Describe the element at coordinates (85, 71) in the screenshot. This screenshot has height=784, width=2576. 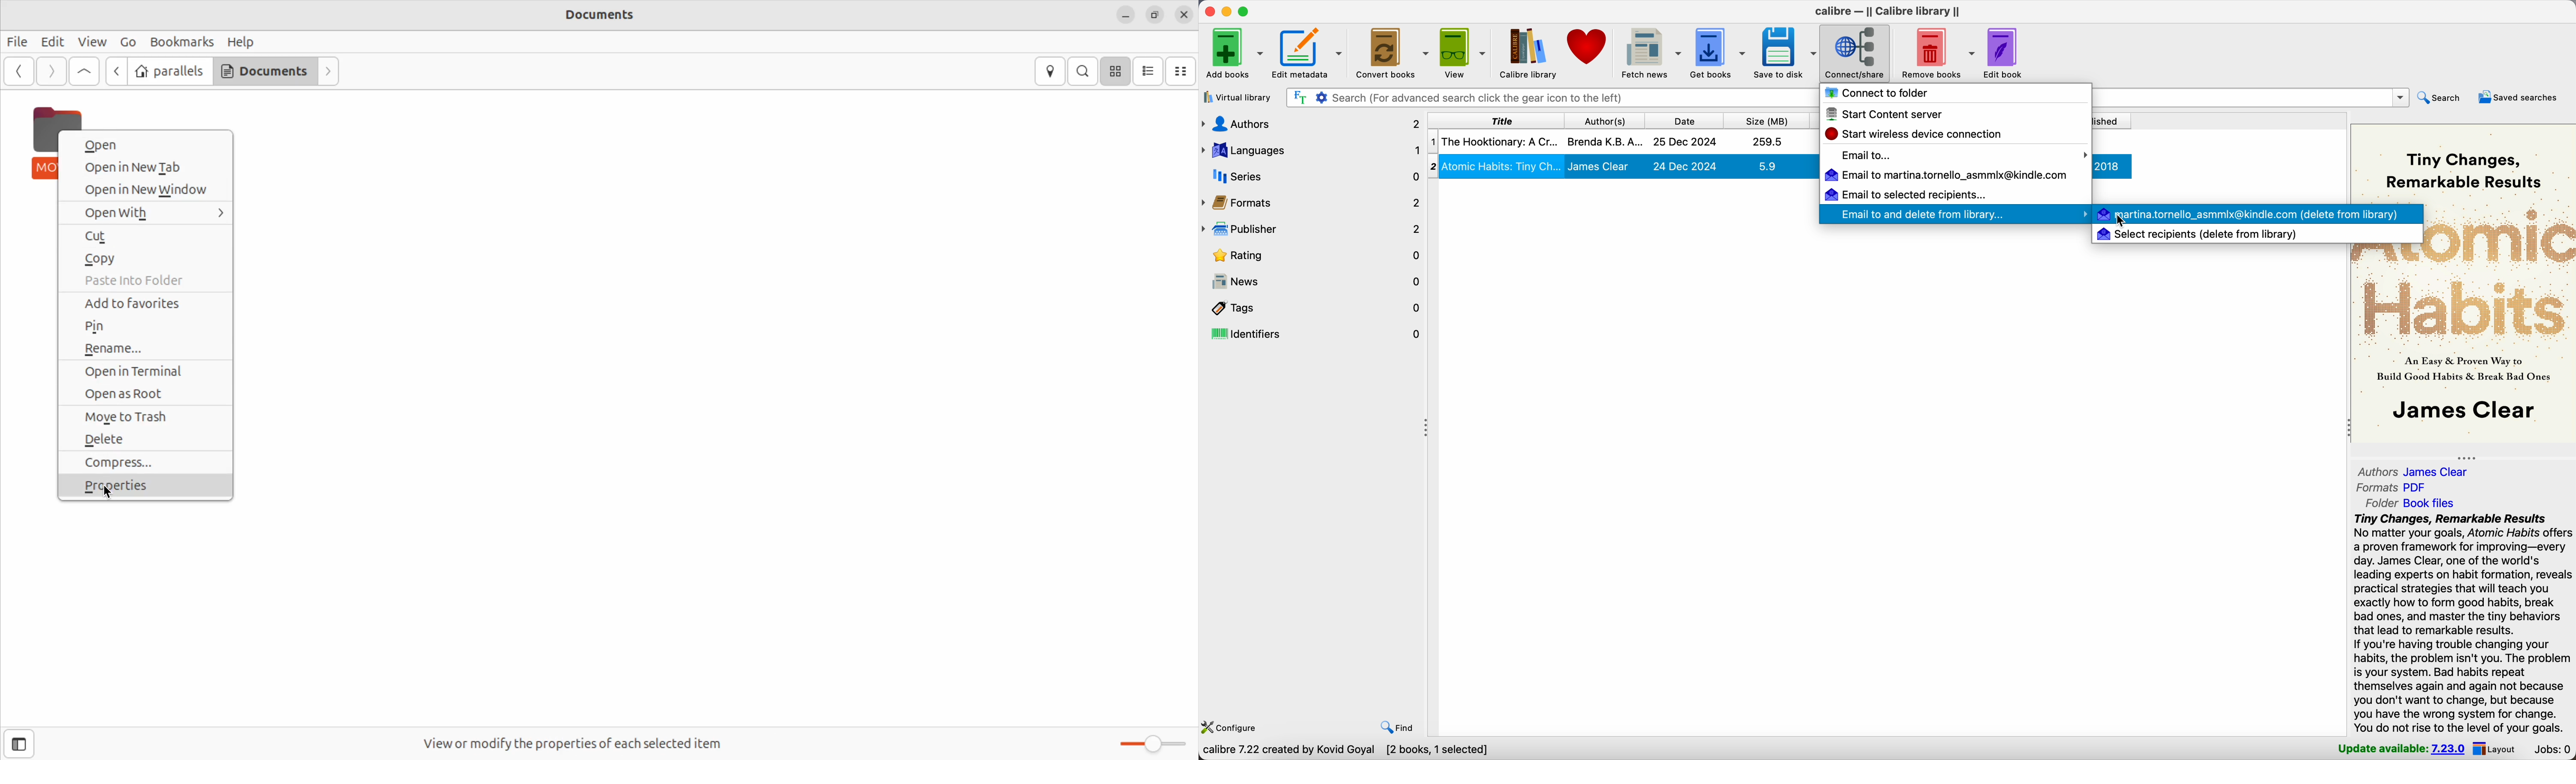
I see `got first` at that location.